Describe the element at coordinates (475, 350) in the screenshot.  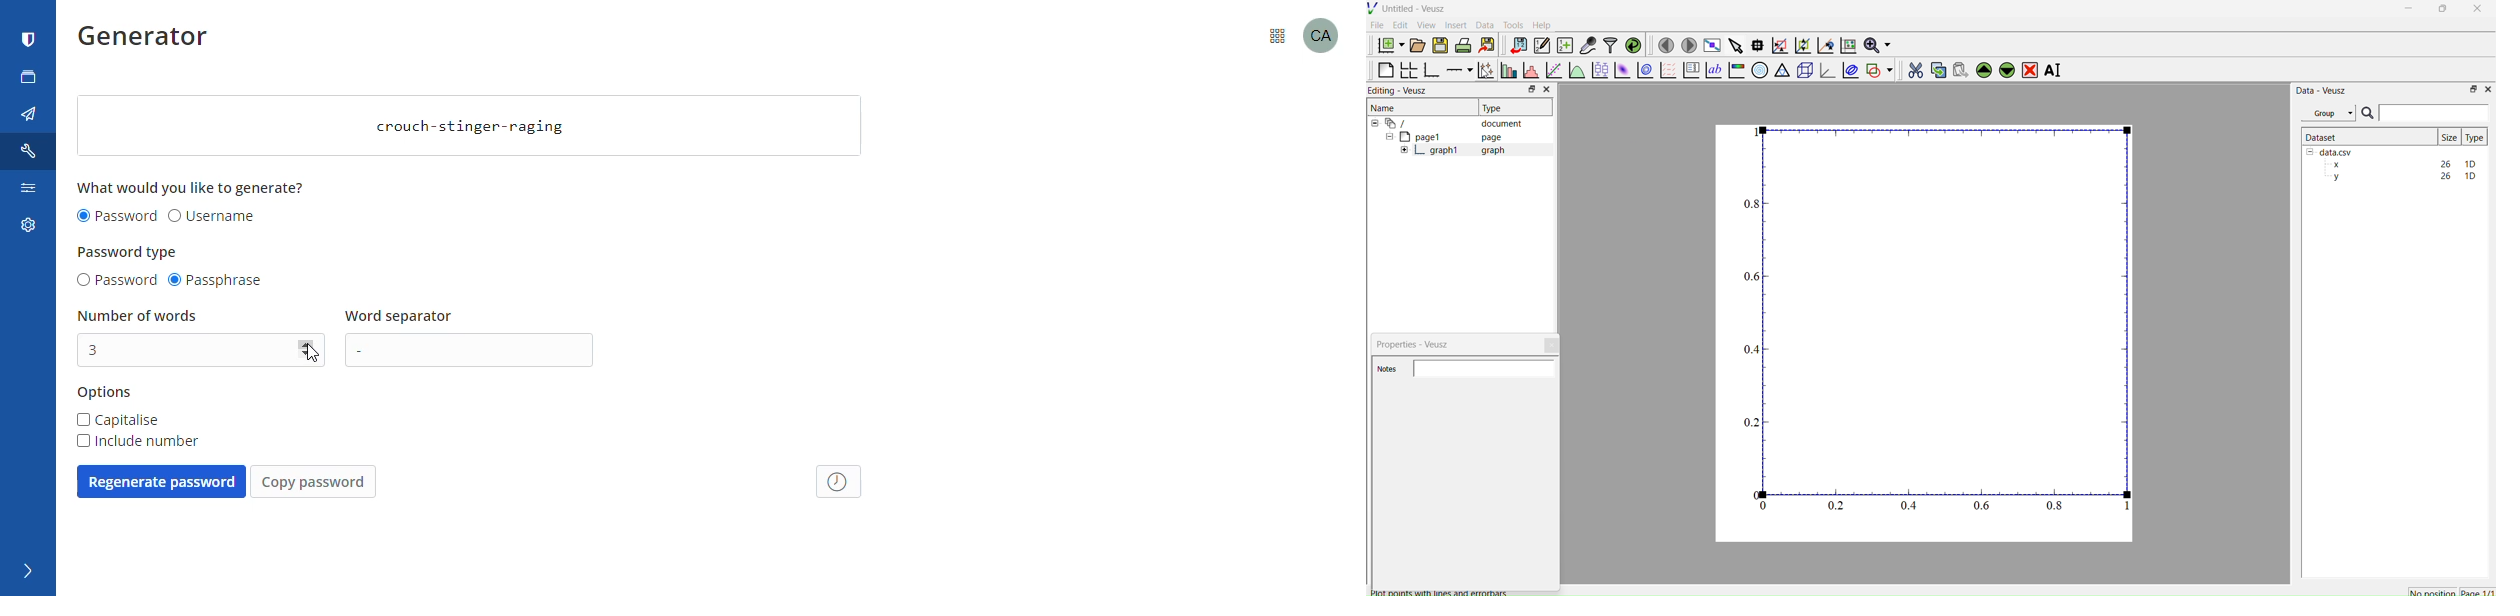
I see `word separator input text box` at that location.